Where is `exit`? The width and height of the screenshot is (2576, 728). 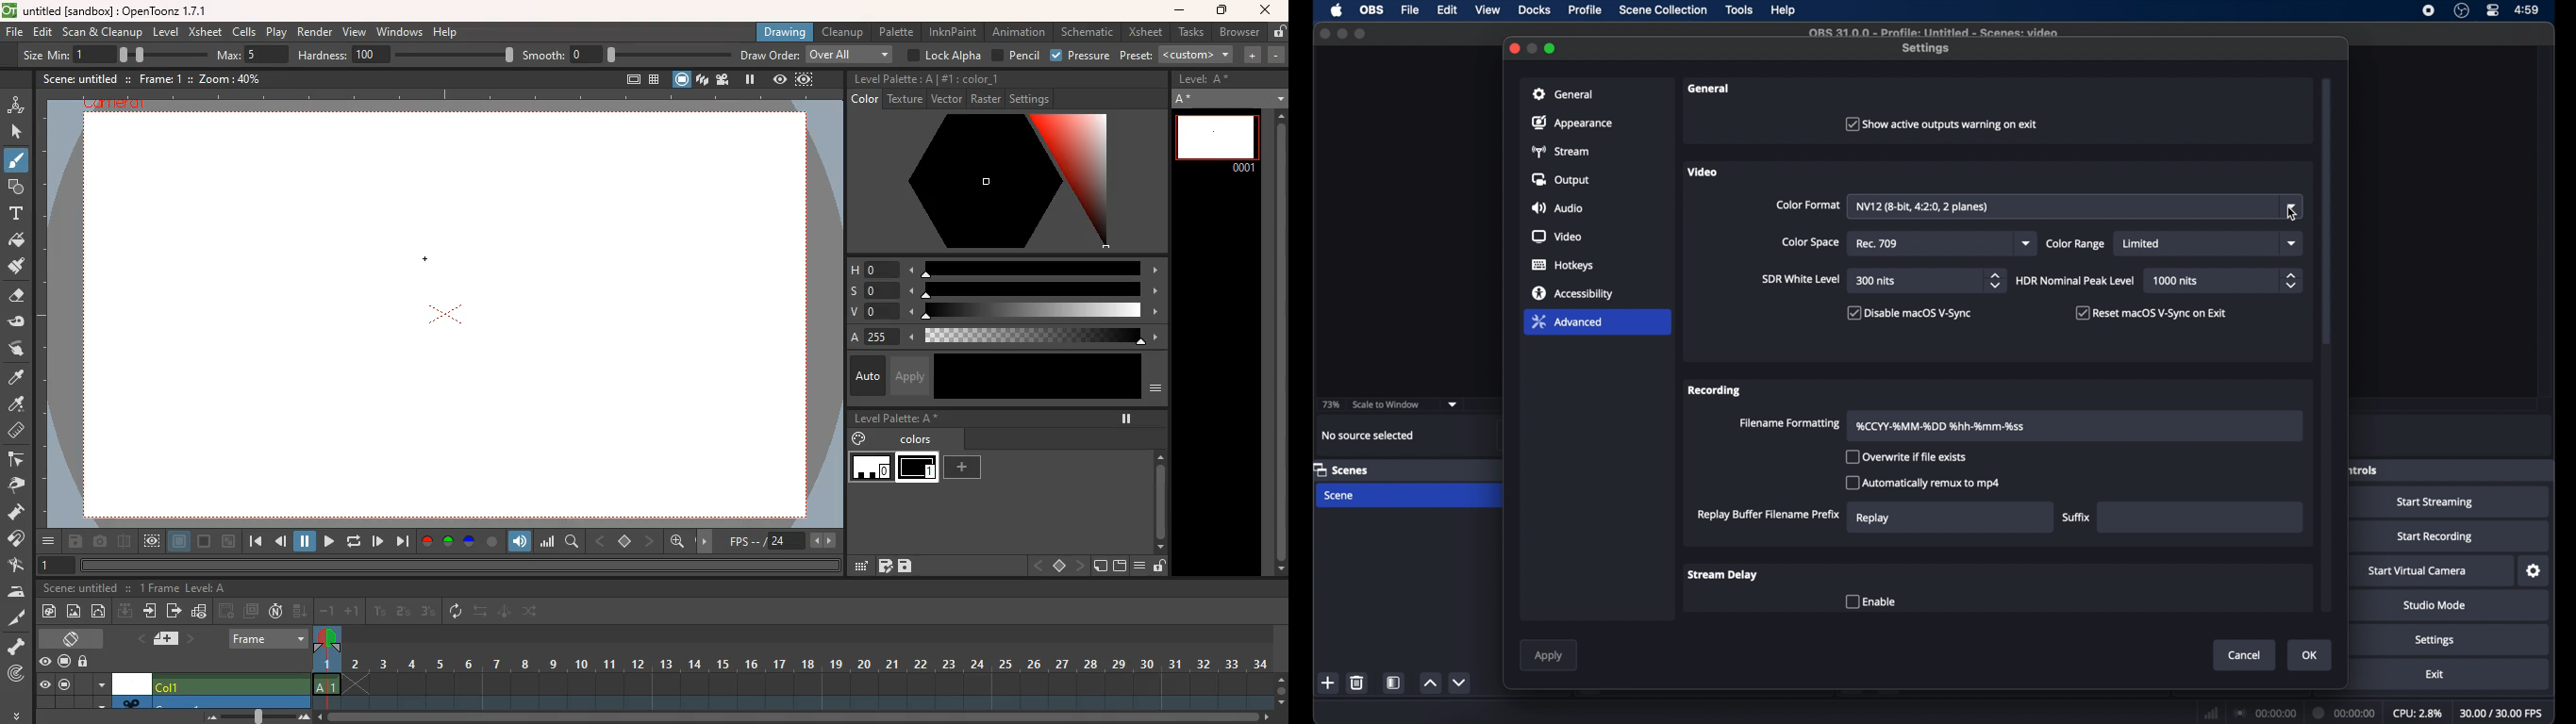
exit is located at coordinates (2435, 674).